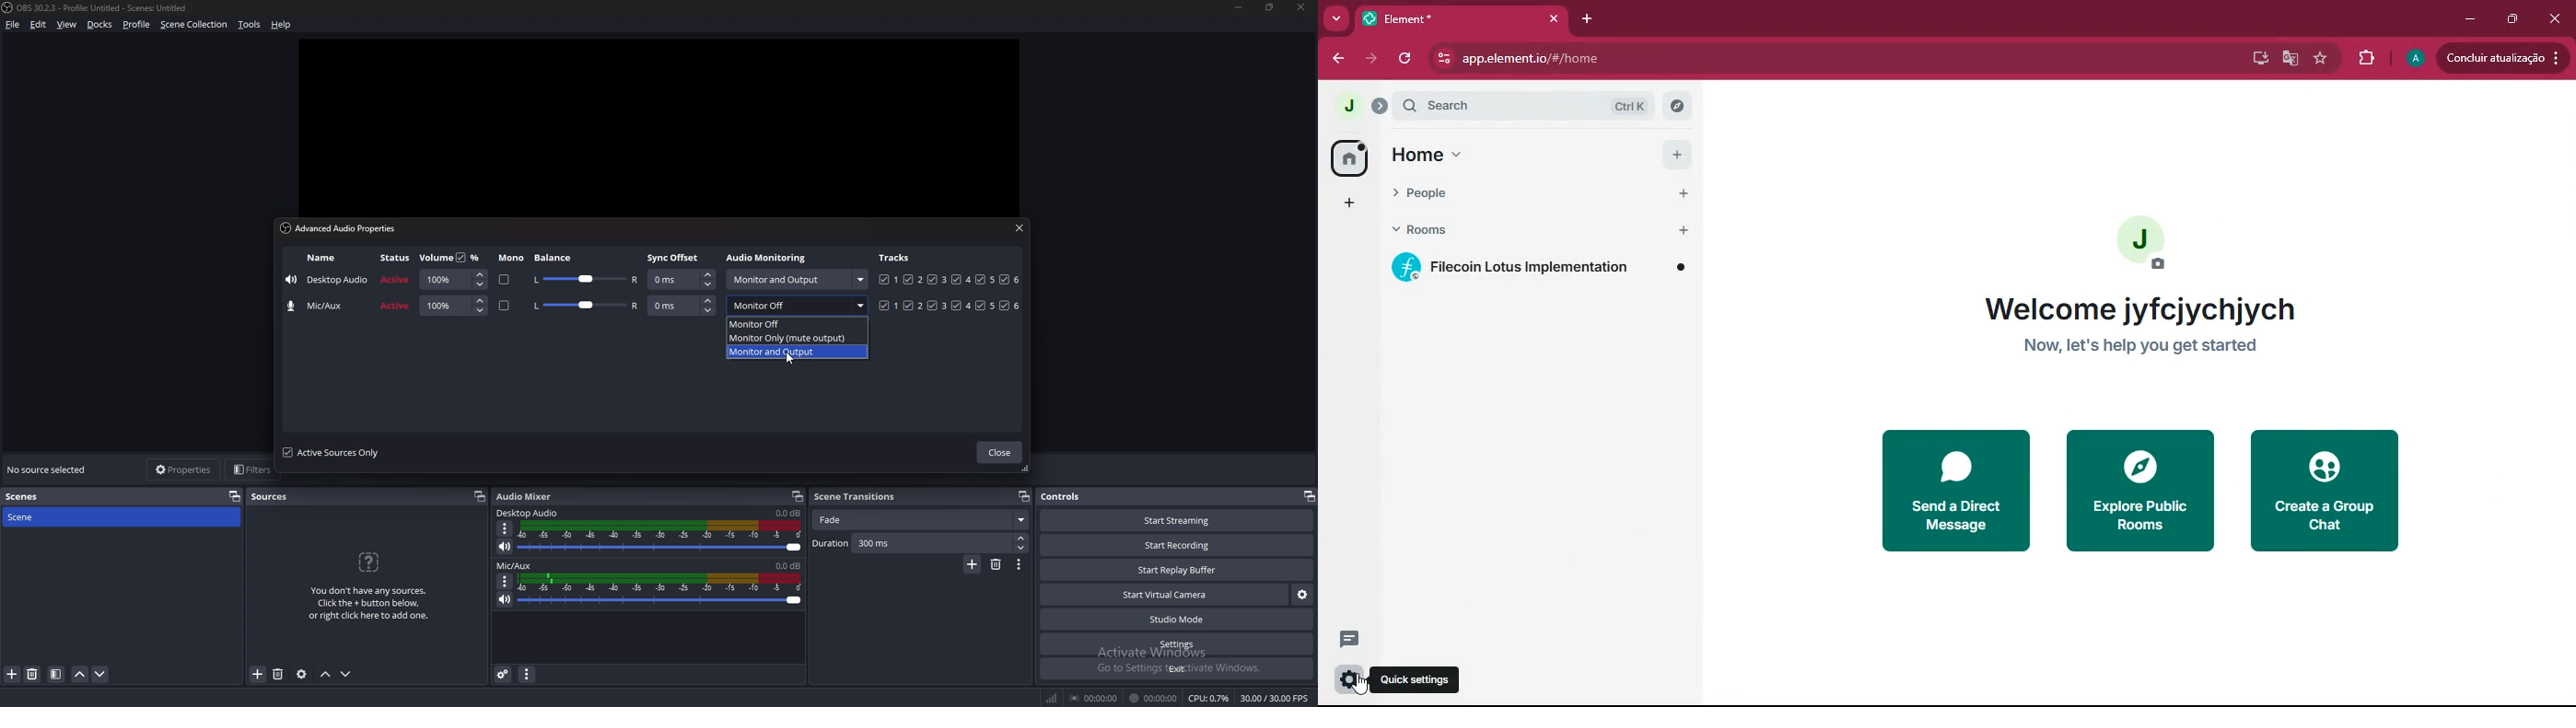 This screenshot has height=728, width=2576. Describe the element at coordinates (1053, 698) in the screenshot. I see `network` at that location.